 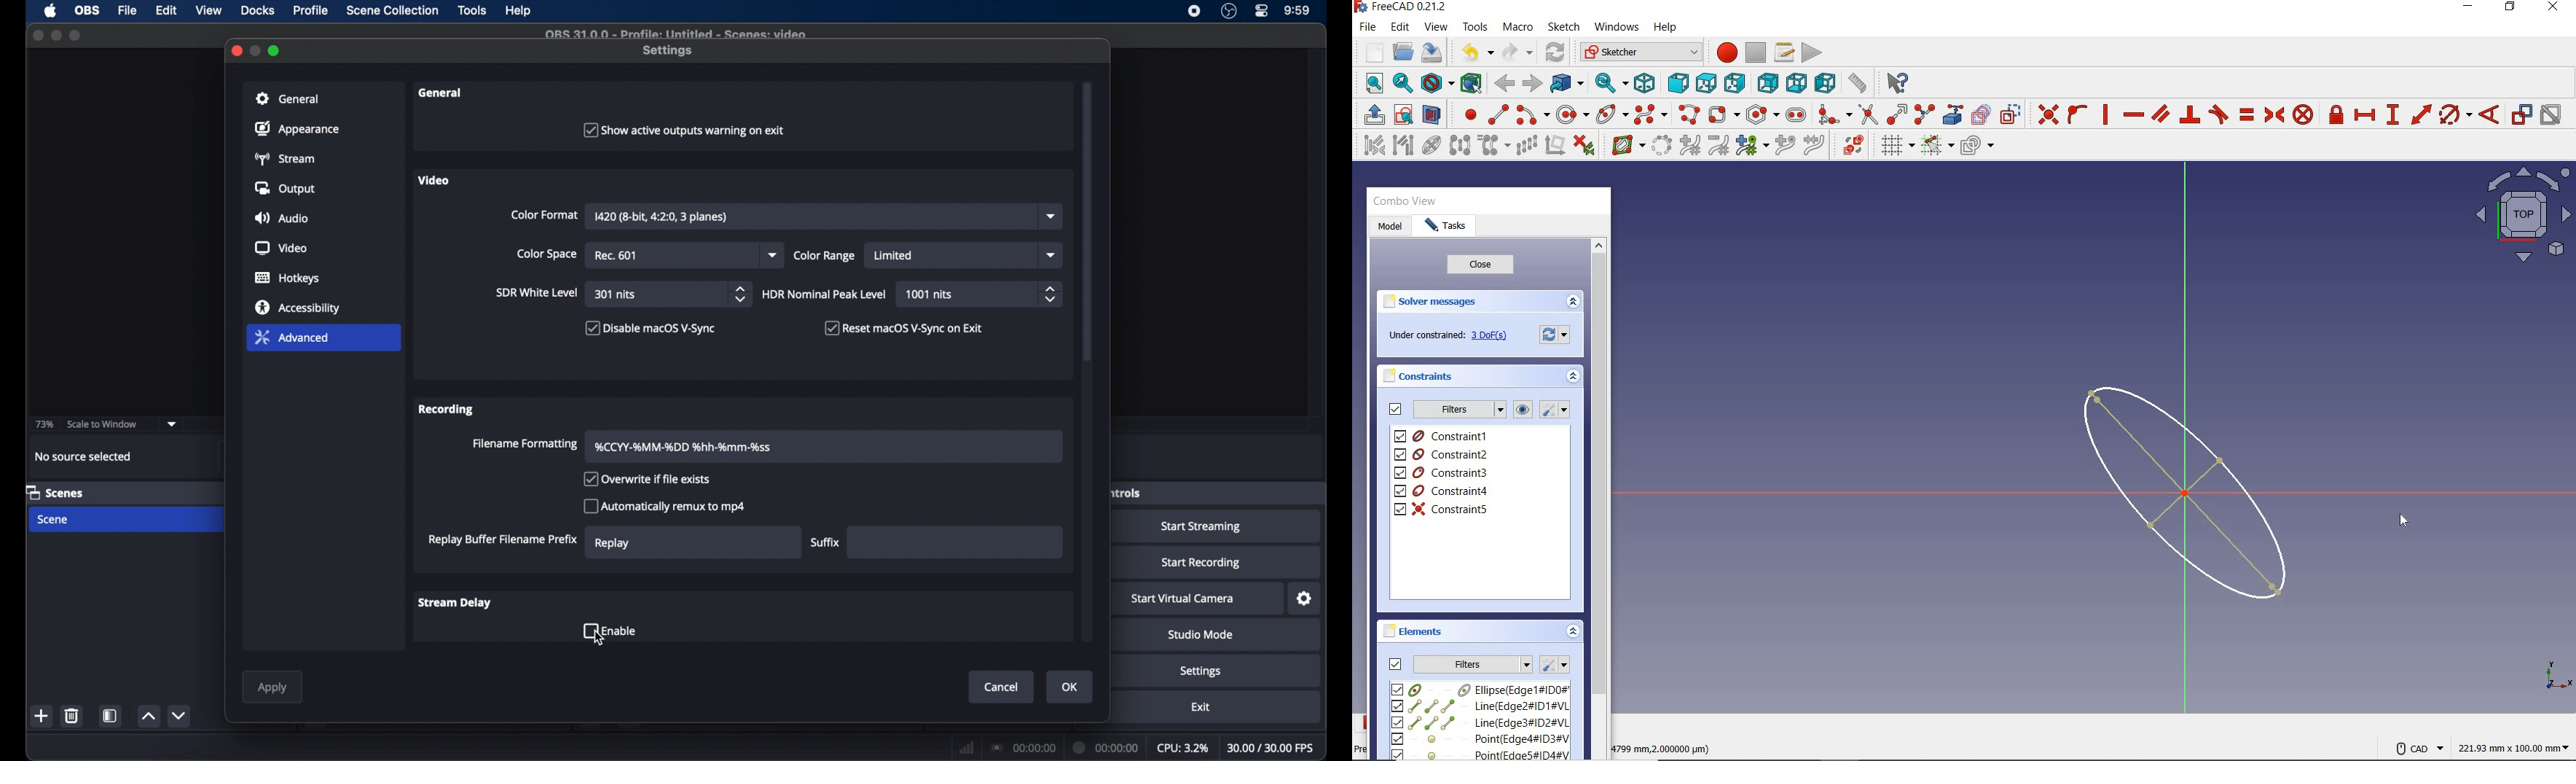 What do you see at coordinates (1396, 409) in the screenshot?
I see `check to toggle filters` at bounding box center [1396, 409].